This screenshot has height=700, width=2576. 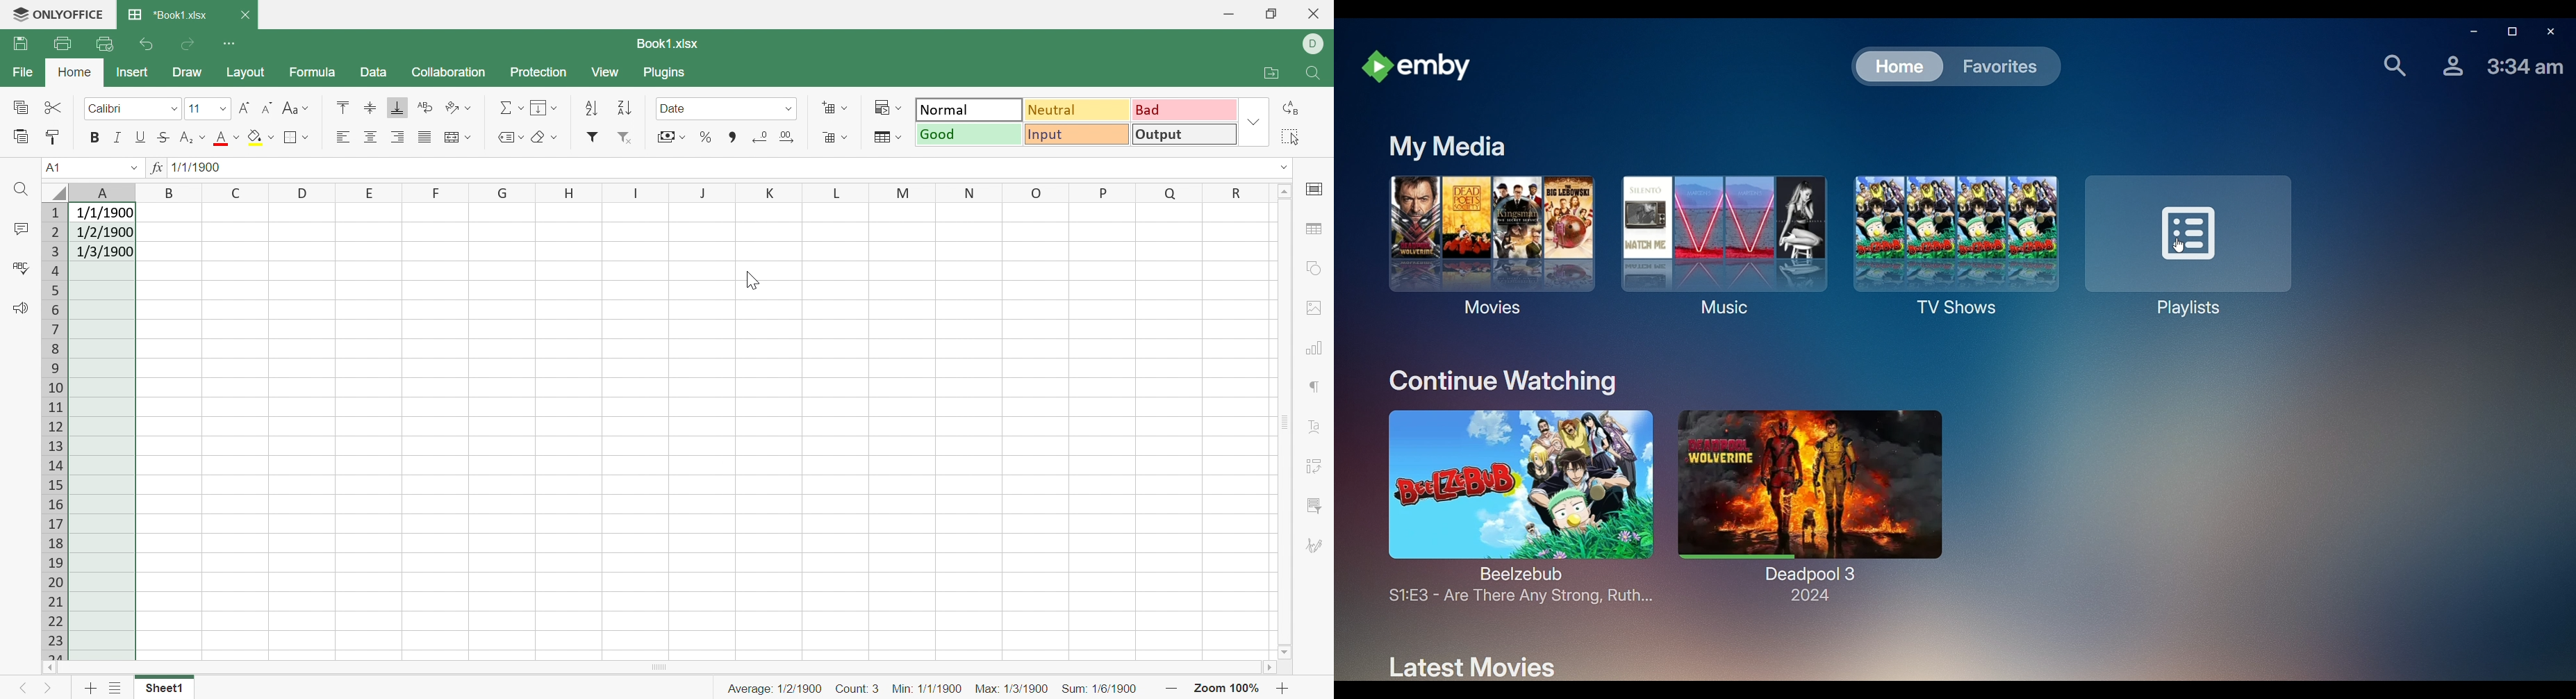 What do you see at coordinates (543, 107) in the screenshot?
I see `Fill` at bounding box center [543, 107].